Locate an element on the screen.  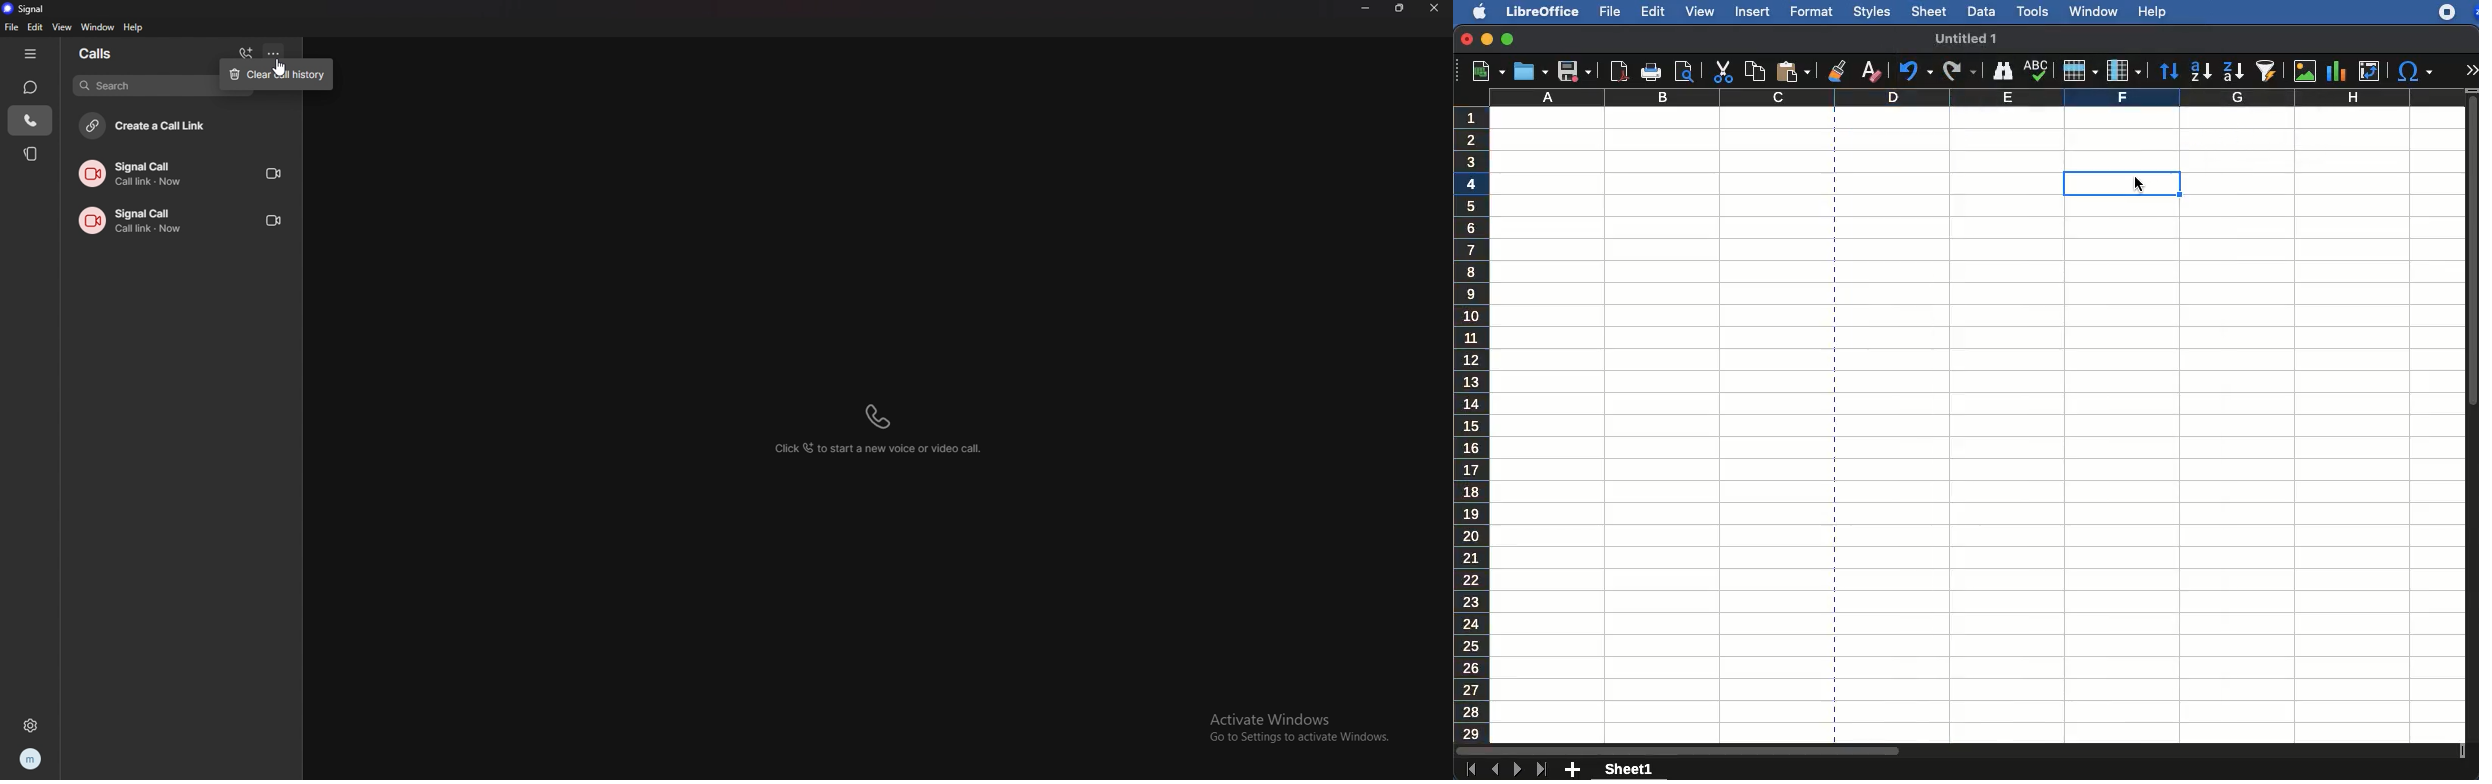
redo is located at coordinates (1960, 71).